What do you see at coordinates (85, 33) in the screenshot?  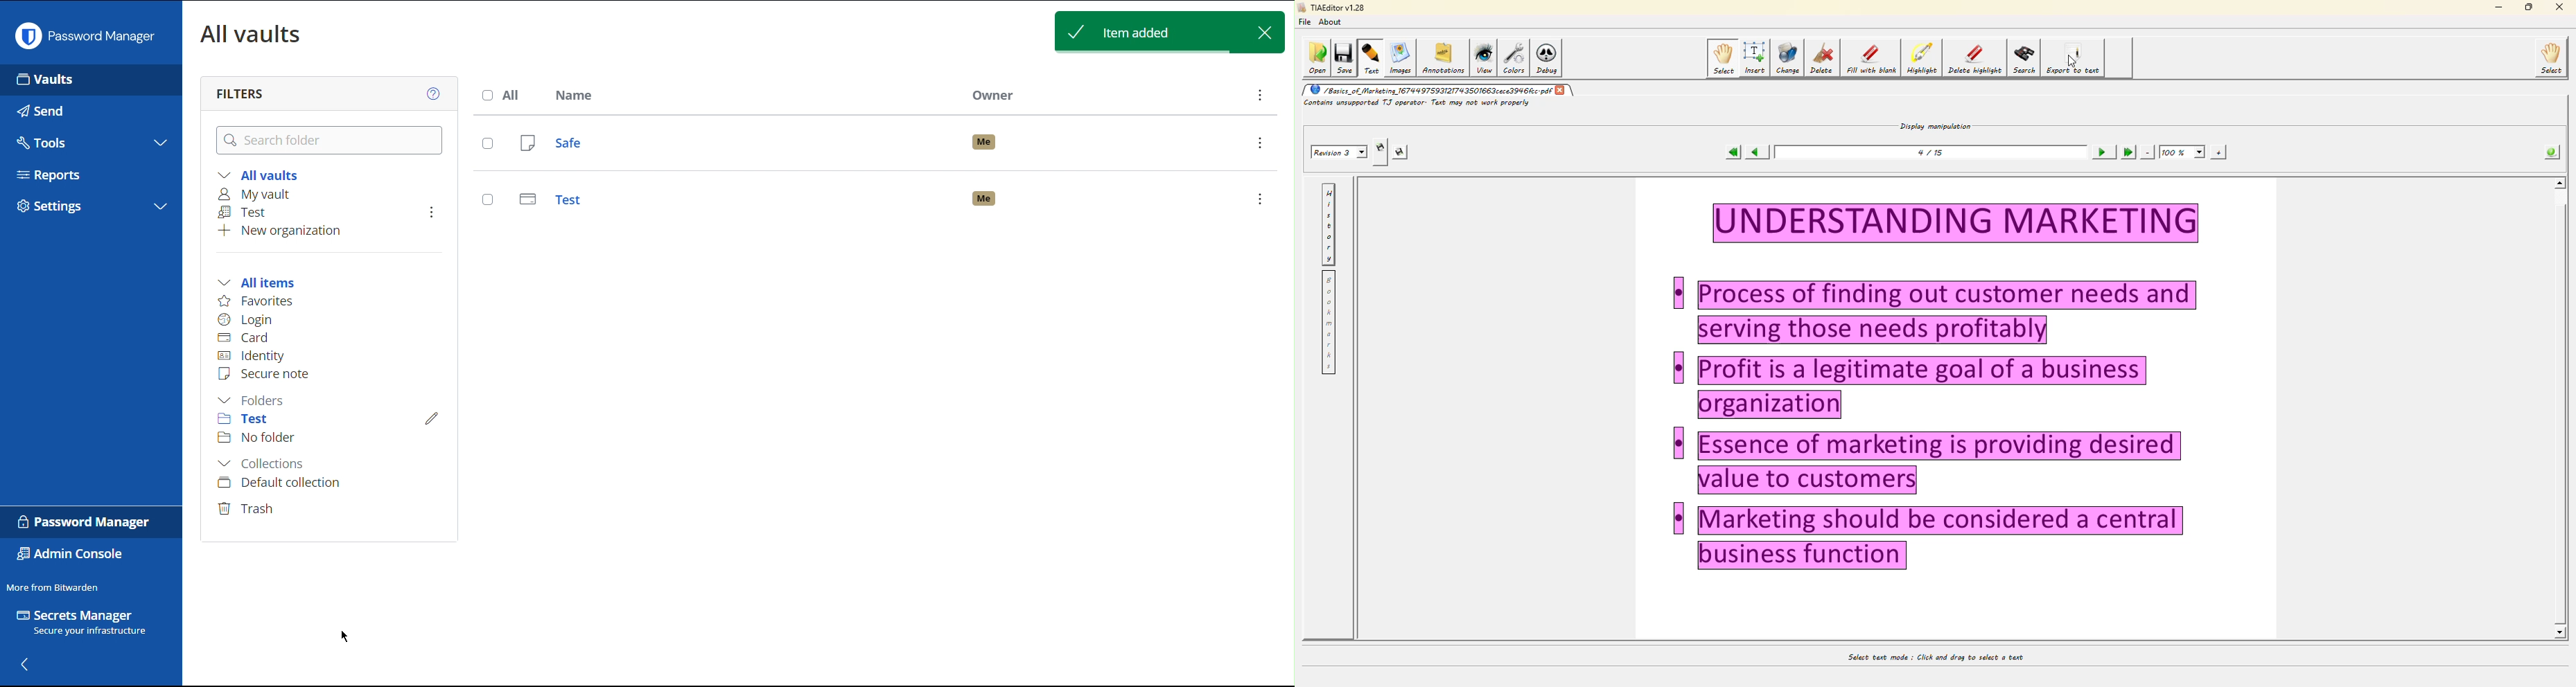 I see `Password Manager` at bounding box center [85, 33].